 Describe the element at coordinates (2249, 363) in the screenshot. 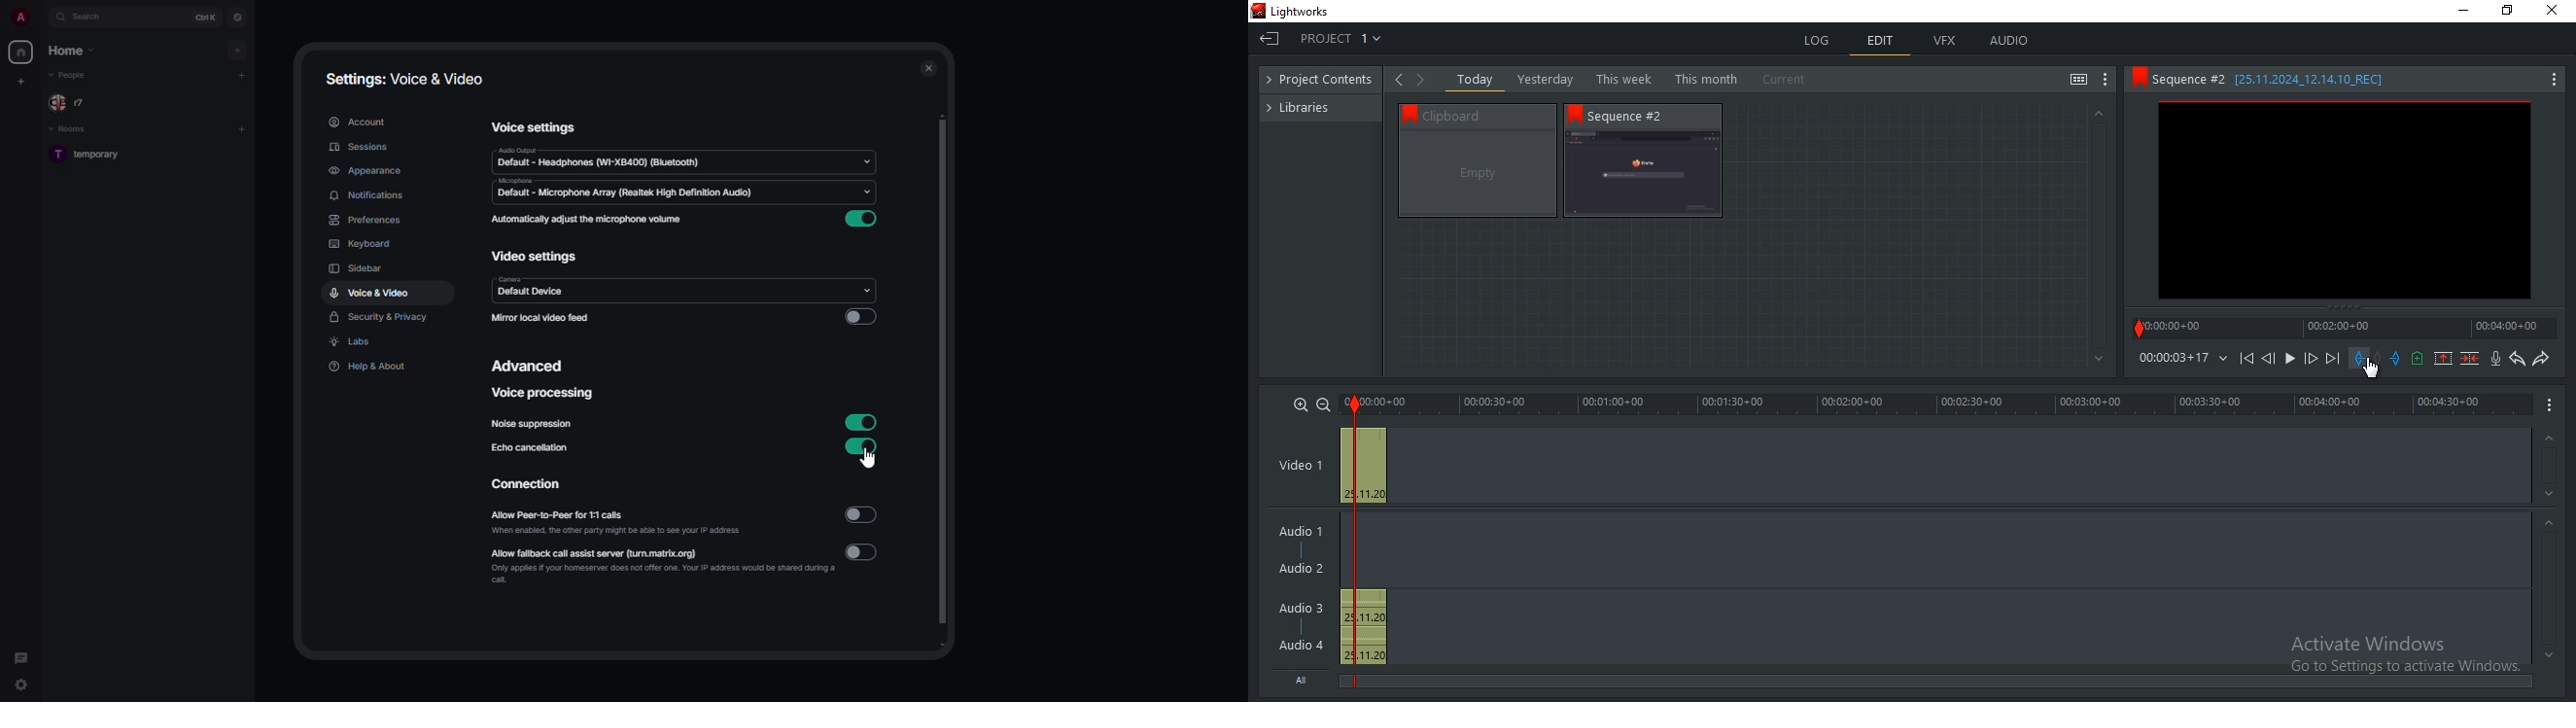

I see `Move backward` at that location.